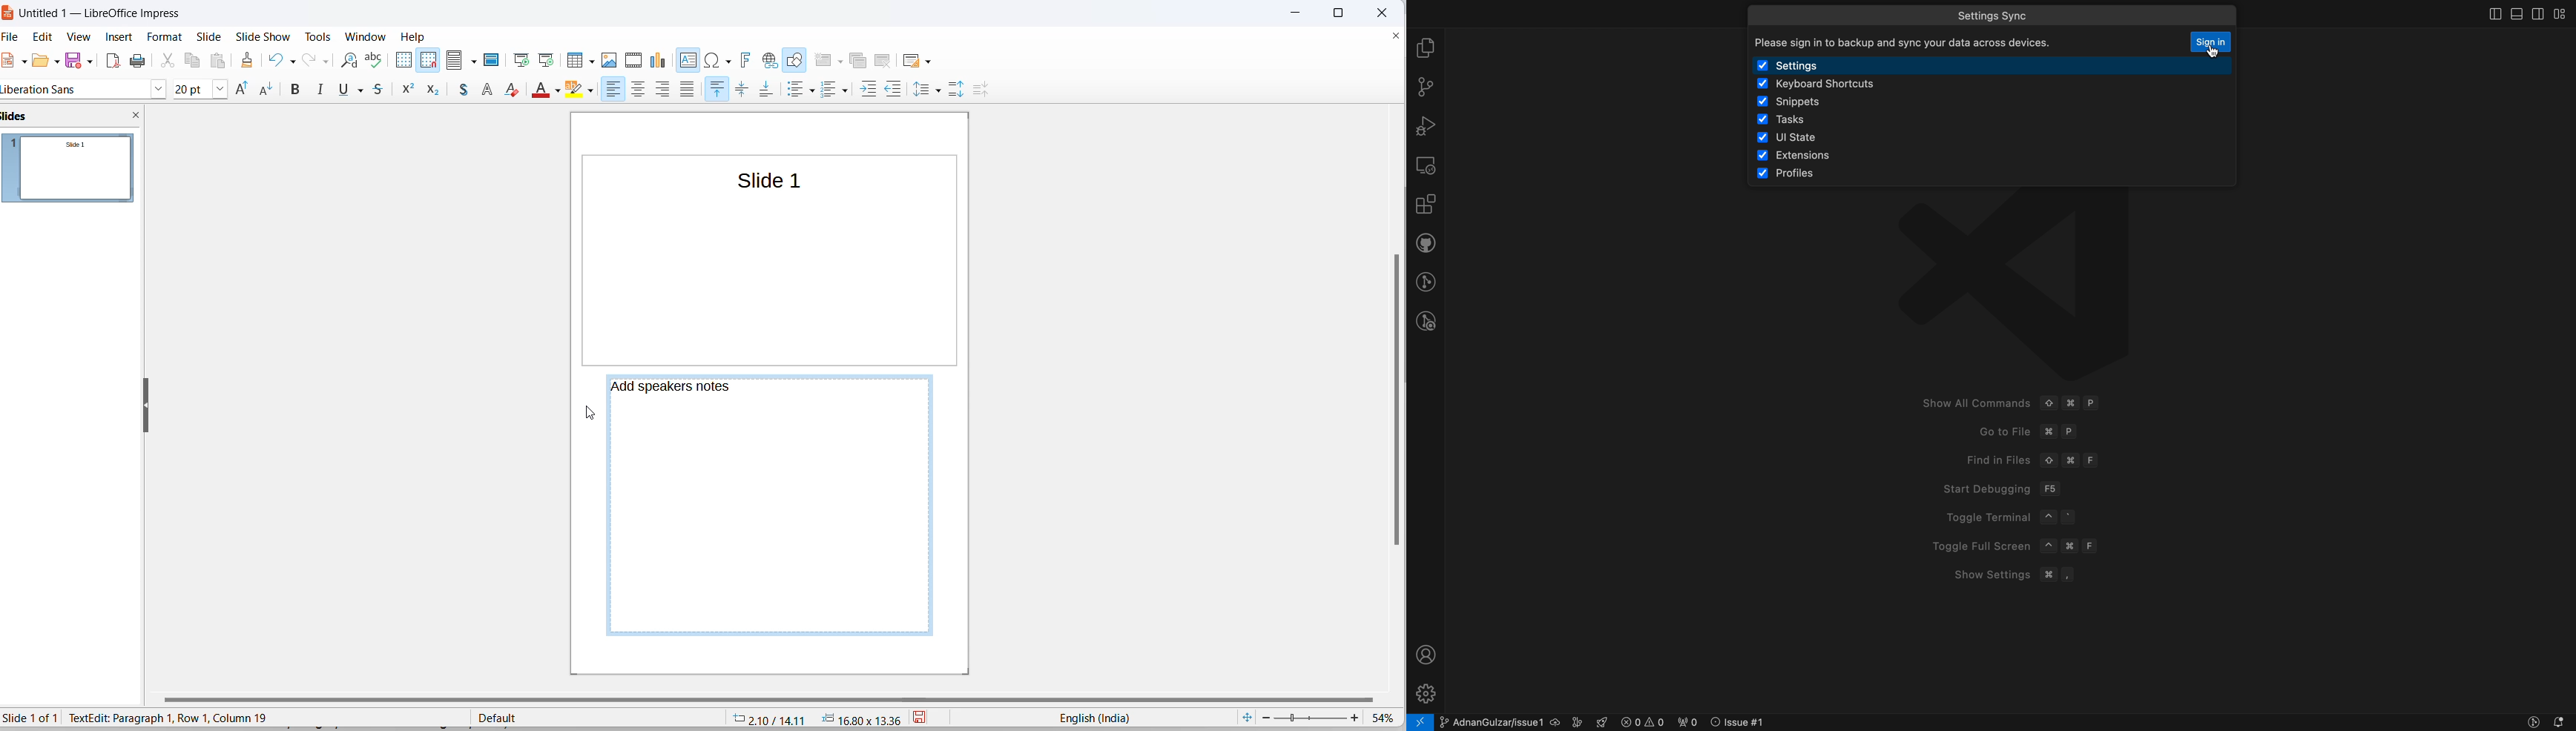 Image resolution: width=2576 pixels, height=756 pixels. I want to click on file, so click(11, 61).